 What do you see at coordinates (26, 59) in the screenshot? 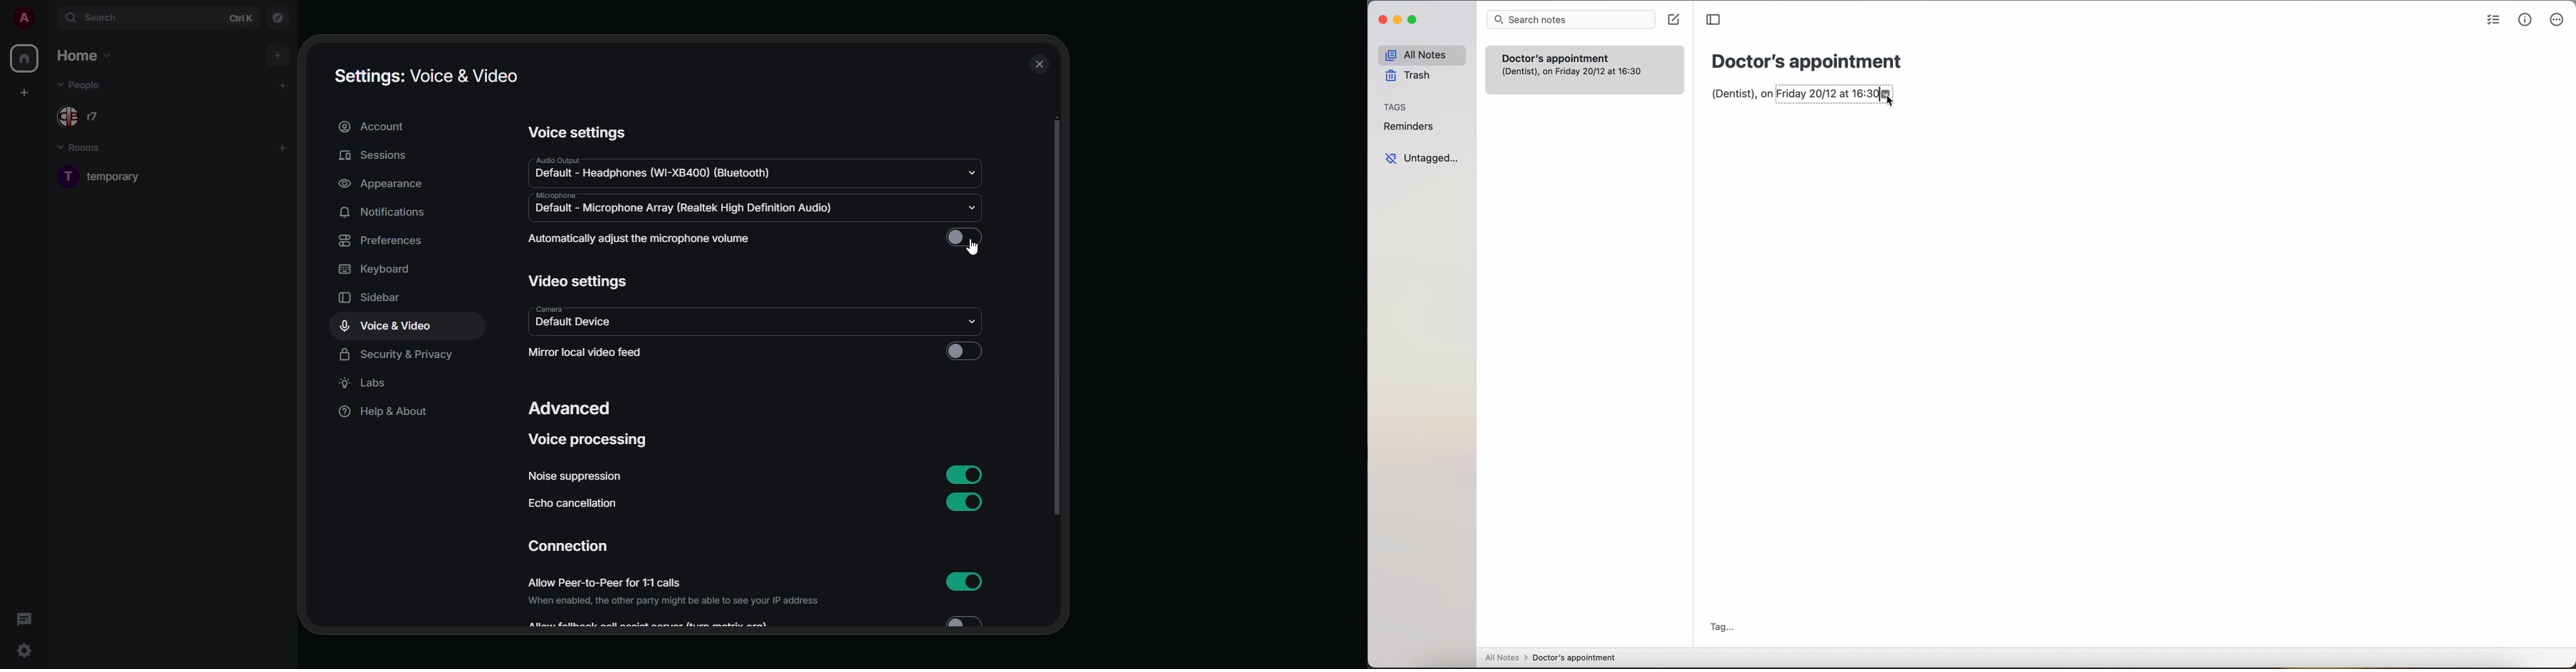
I see `home` at bounding box center [26, 59].